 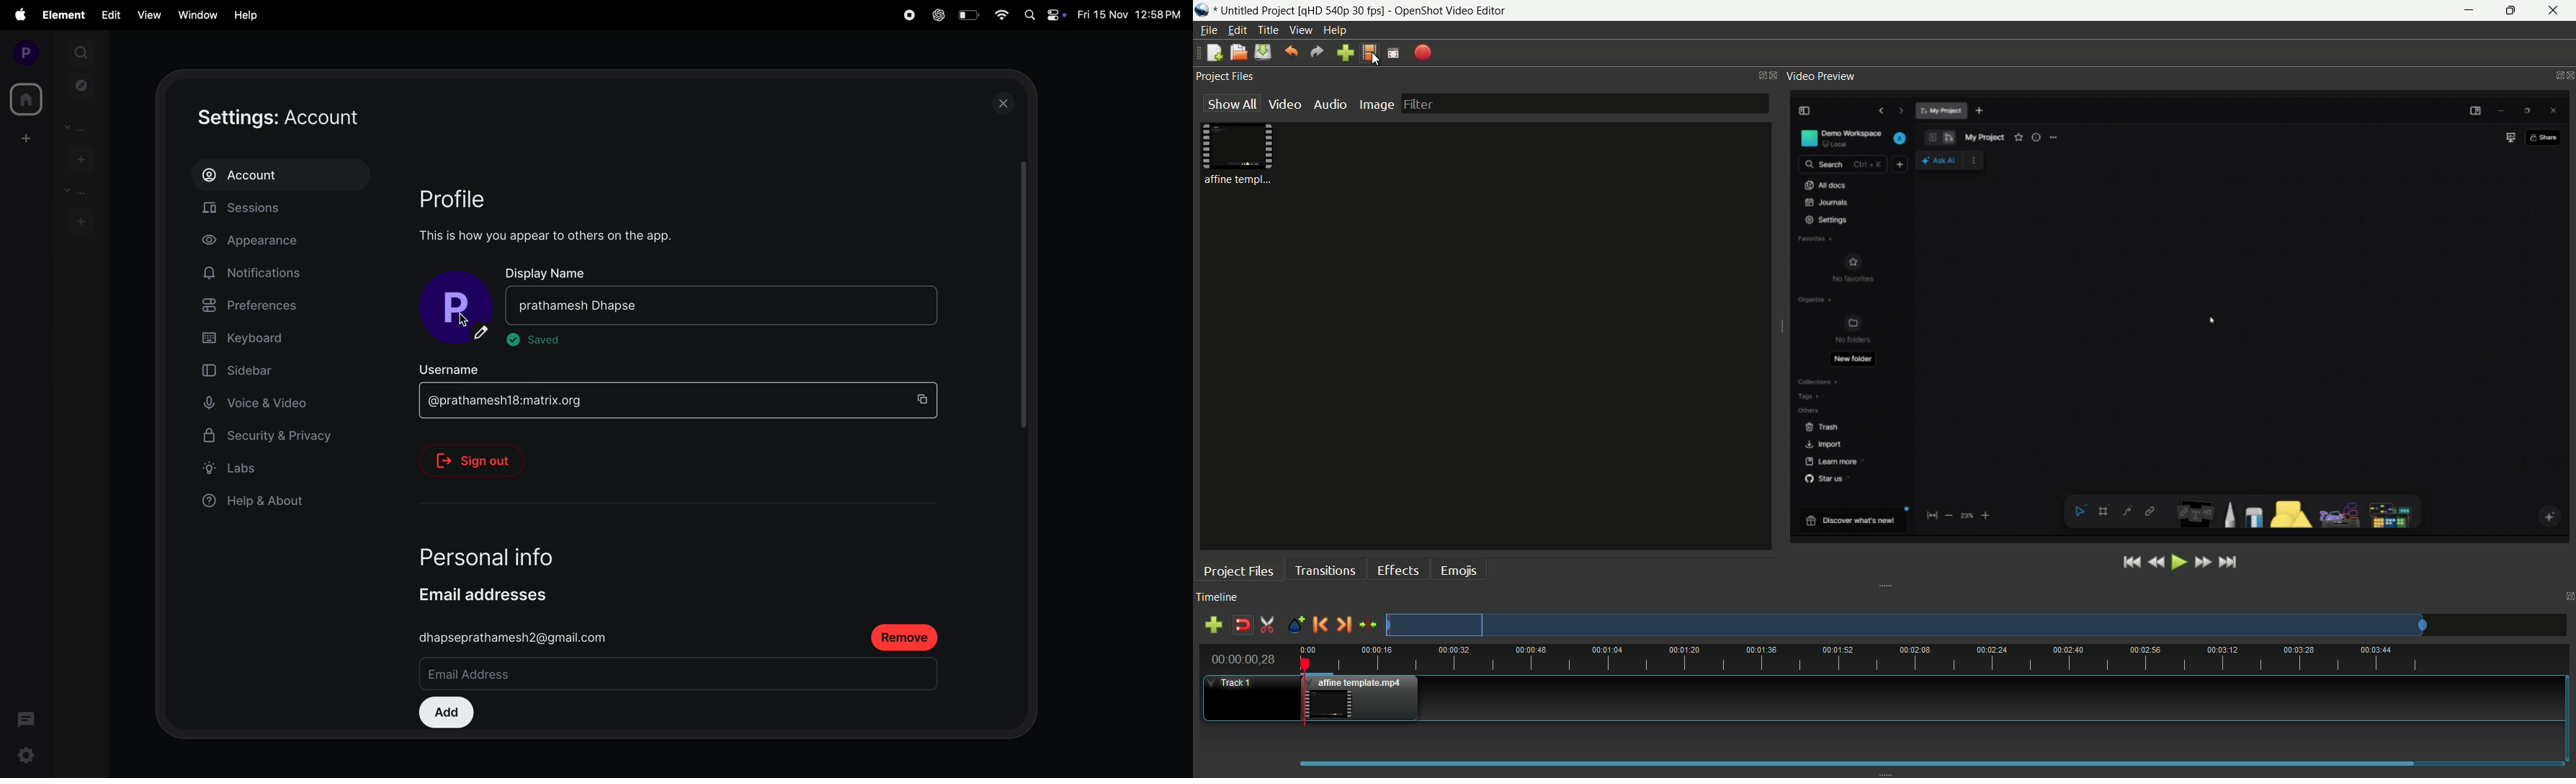 What do you see at coordinates (111, 14) in the screenshot?
I see `edit` at bounding box center [111, 14].